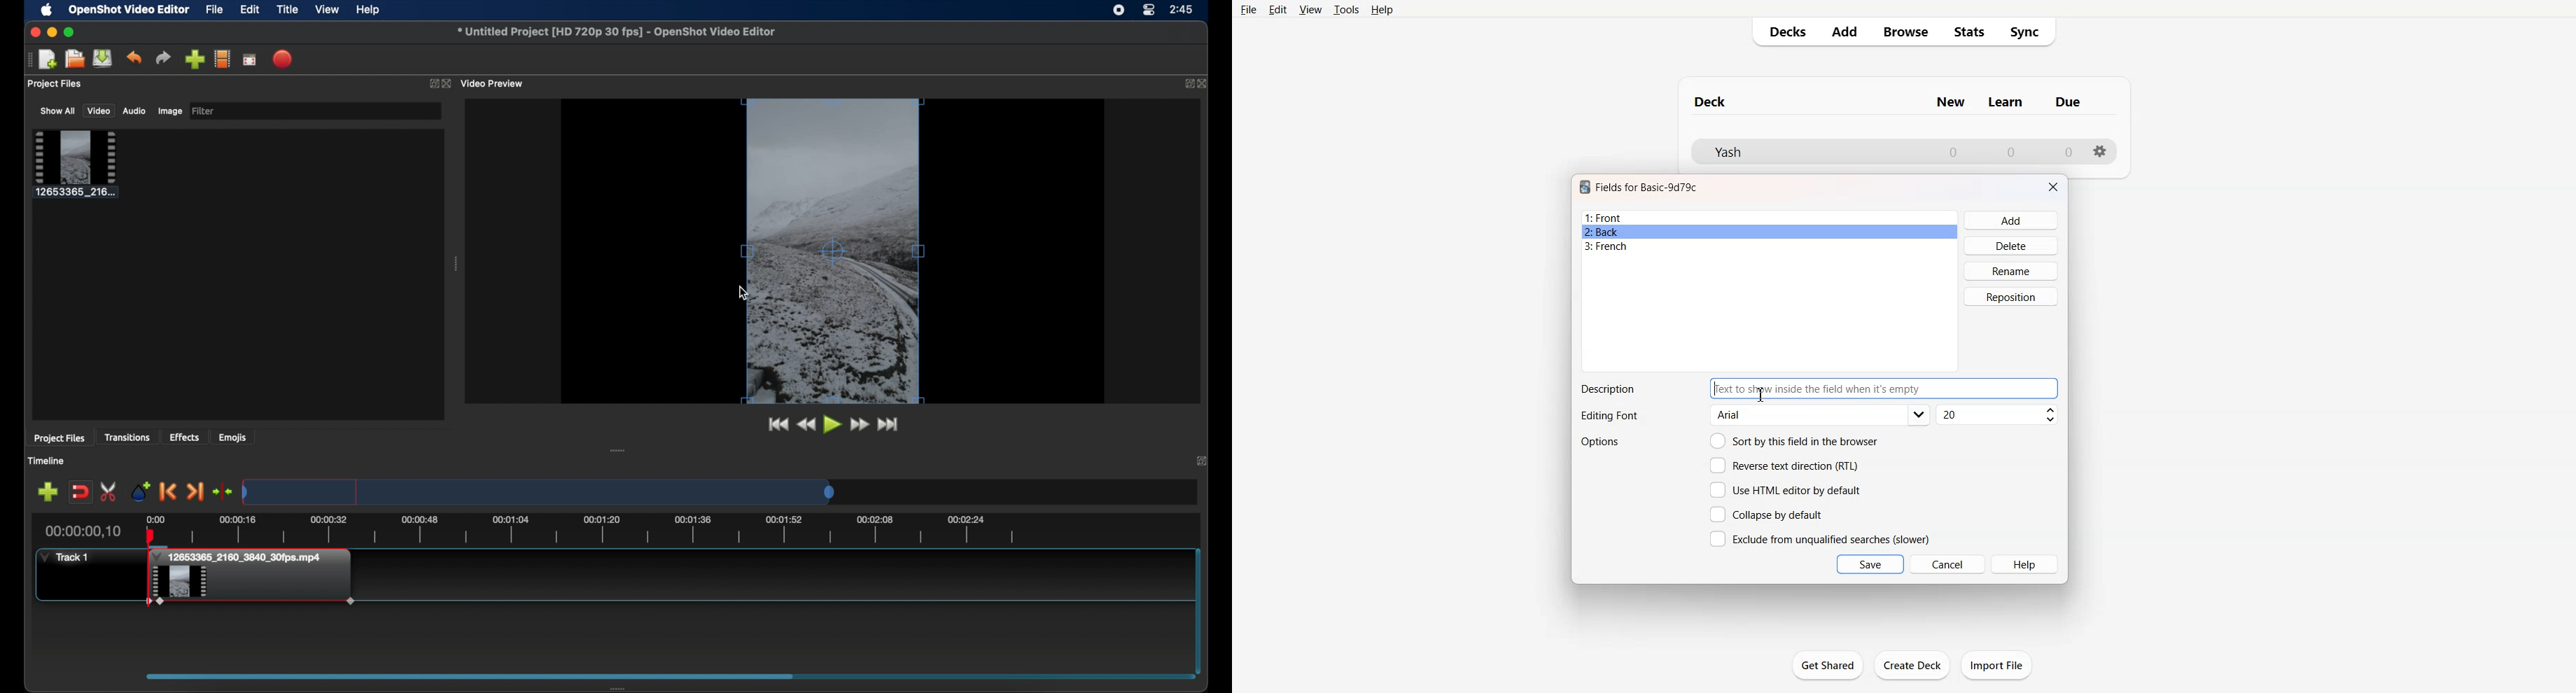 The image size is (2576, 700). Describe the element at coordinates (129, 437) in the screenshot. I see `transitions` at that location.